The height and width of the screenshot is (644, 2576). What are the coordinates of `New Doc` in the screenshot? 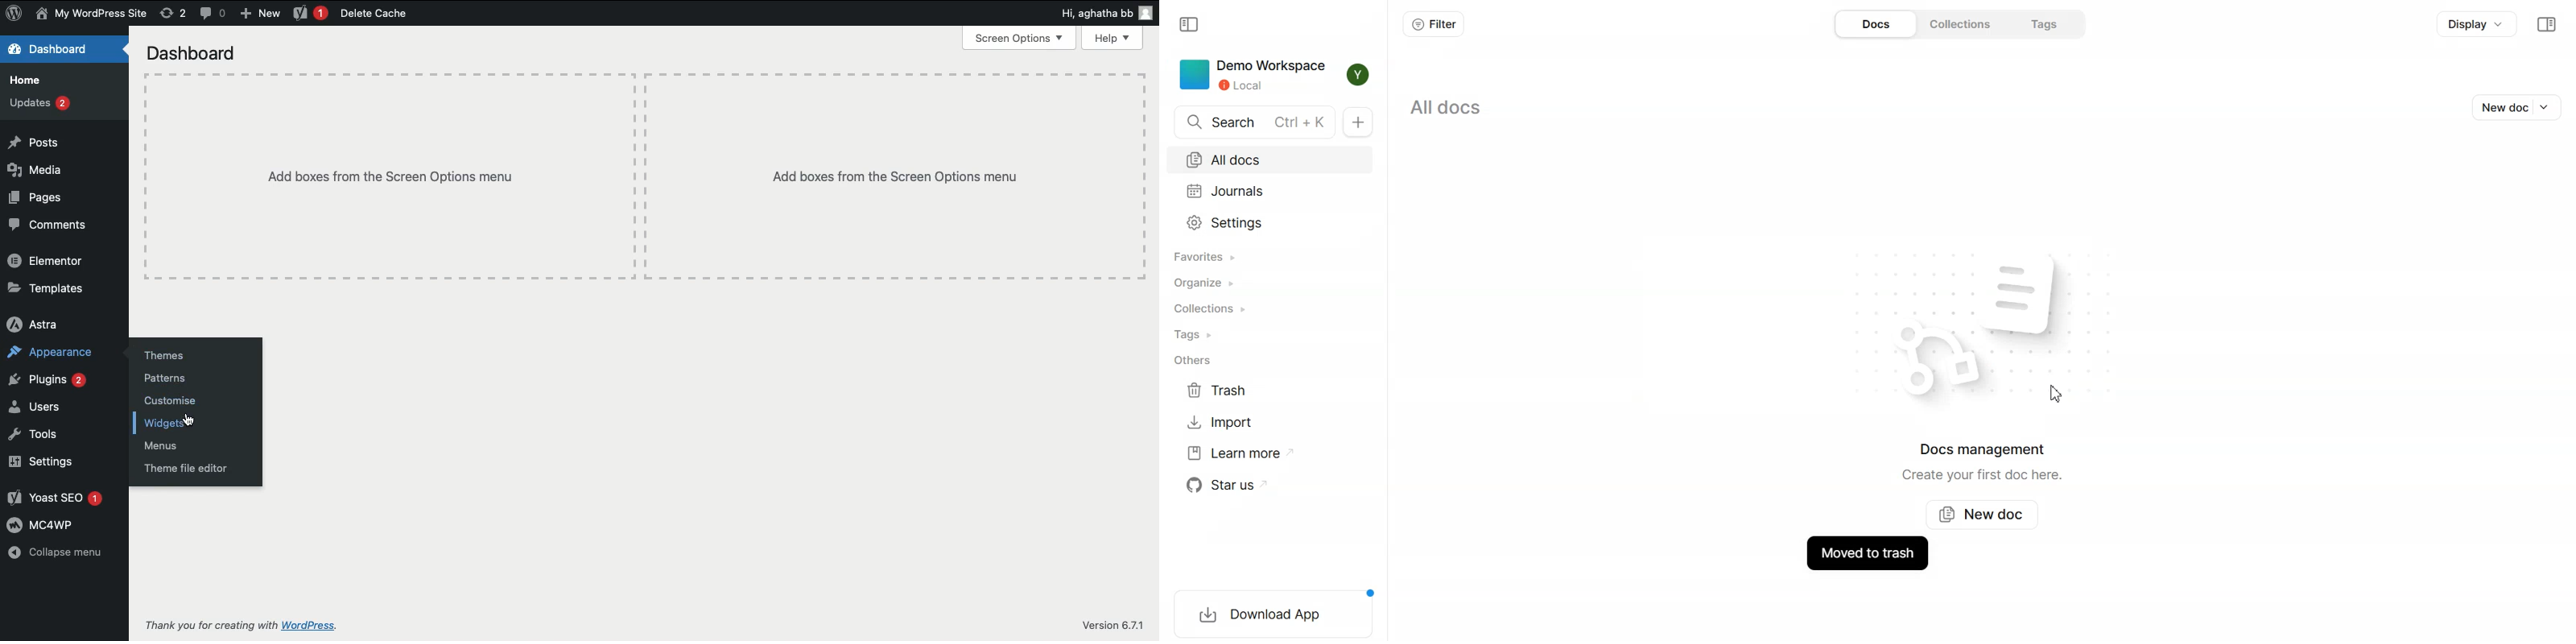 It's located at (1357, 123).